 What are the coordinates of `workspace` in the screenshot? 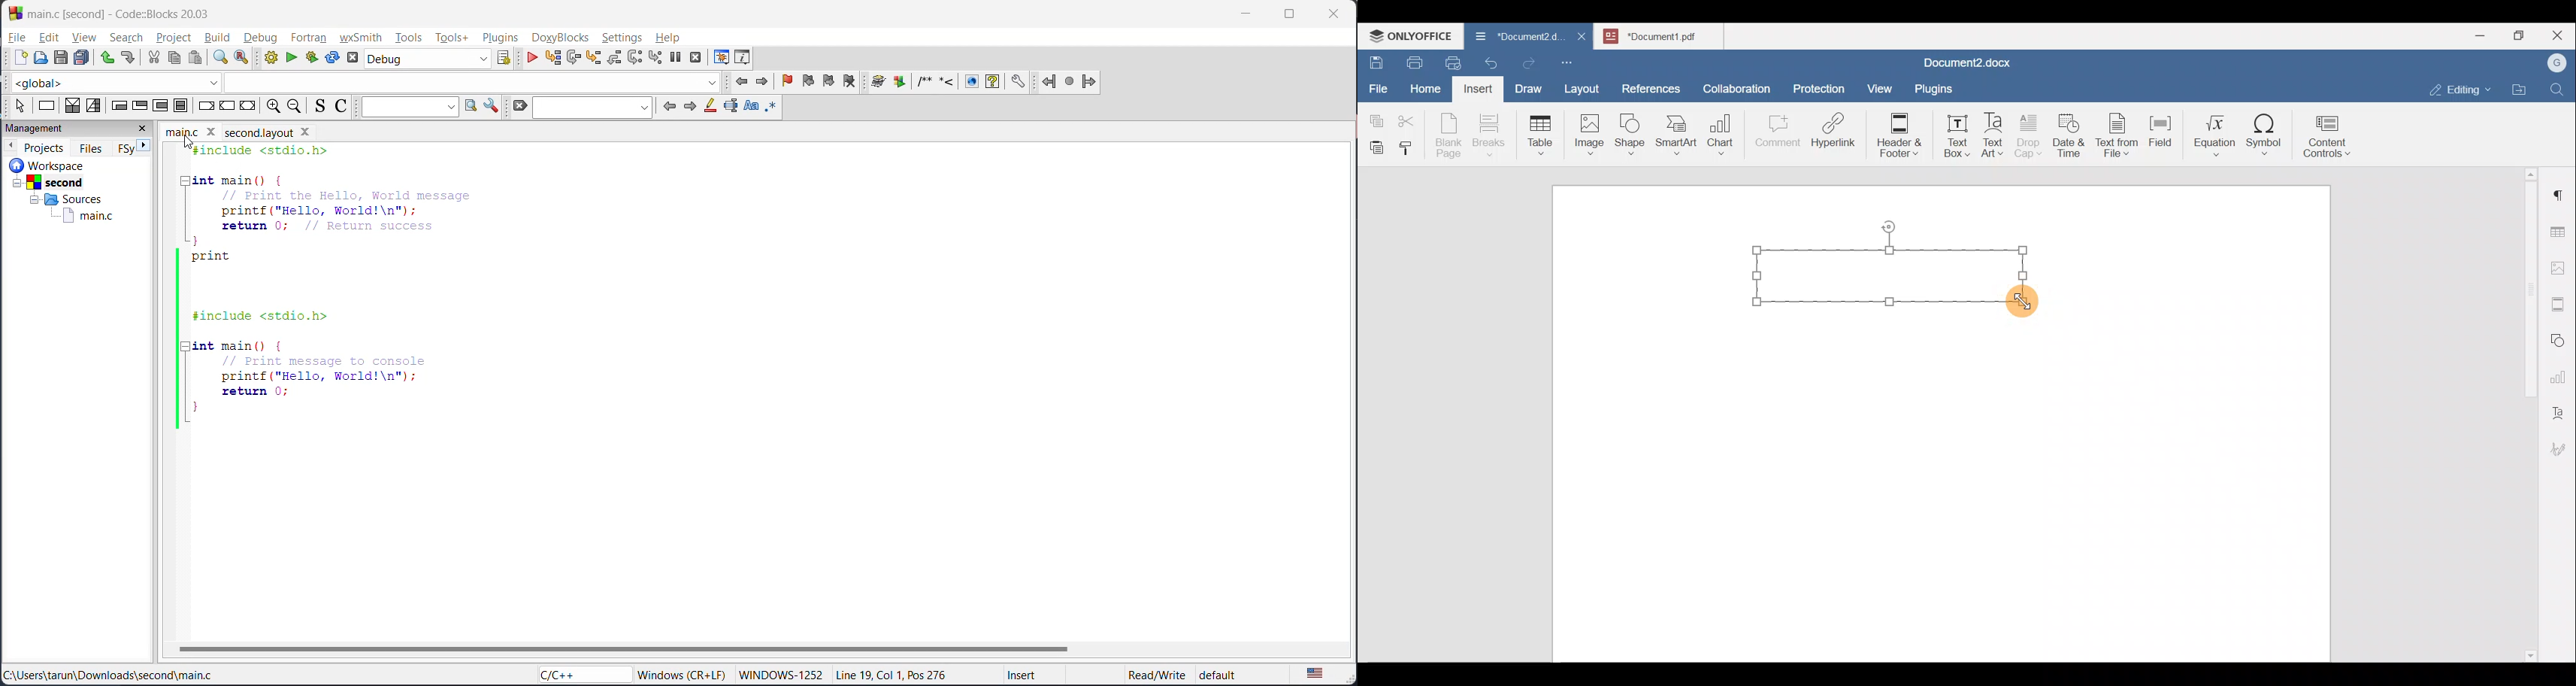 It's located at (71, 165).